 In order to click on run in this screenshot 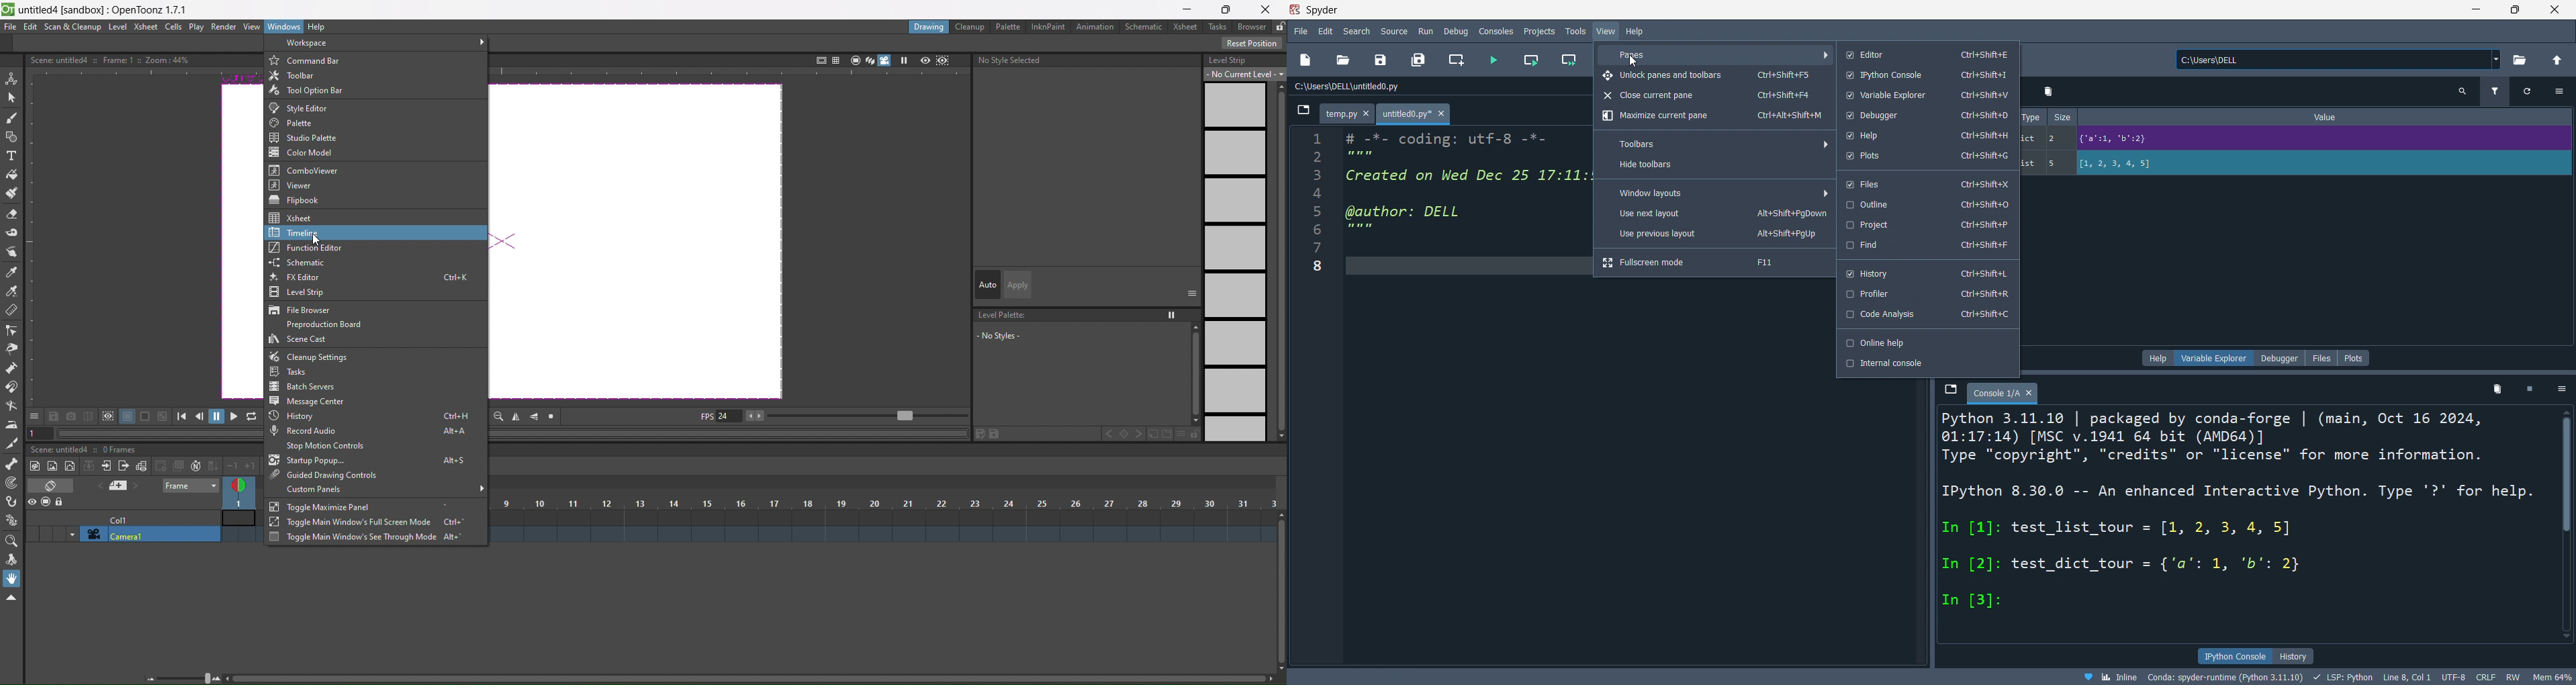, I will do `click(1428, 32)`.